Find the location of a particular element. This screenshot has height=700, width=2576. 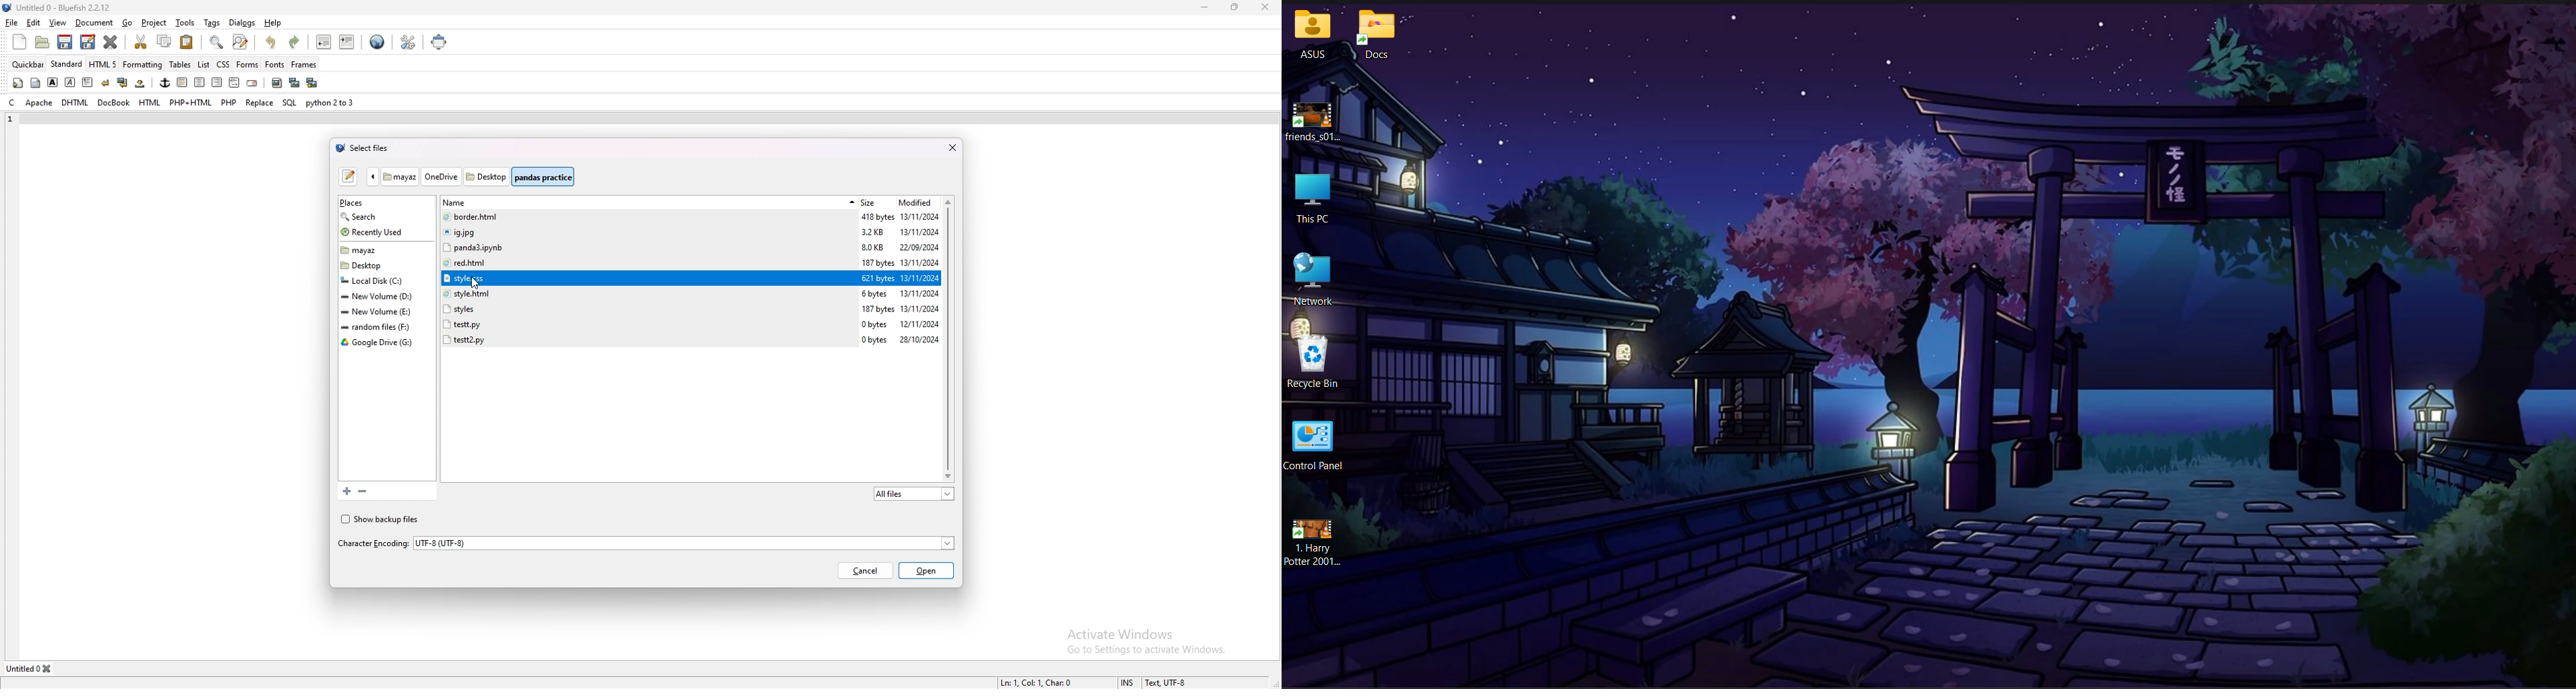

close is located at coordinates (952, 149).